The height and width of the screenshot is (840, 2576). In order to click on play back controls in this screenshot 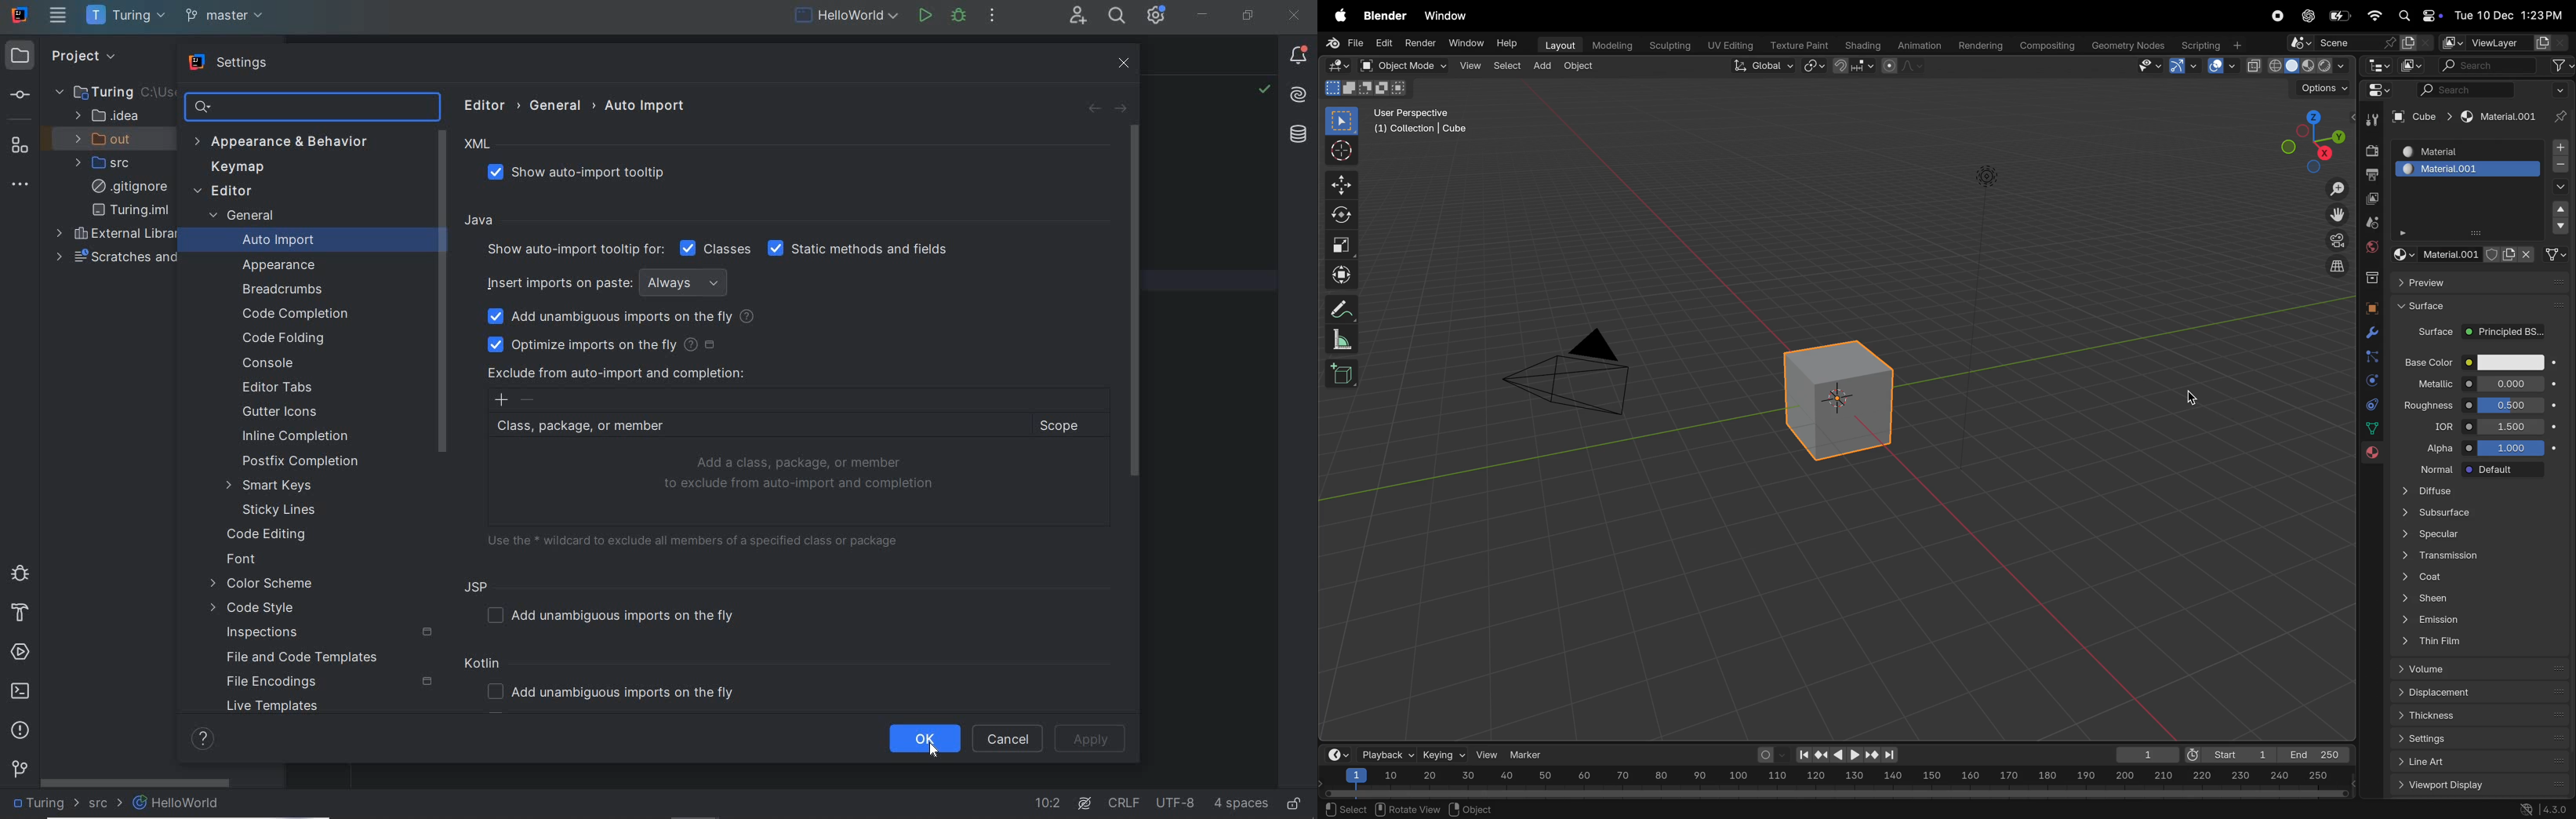, I will do `click(1847, 756)`.